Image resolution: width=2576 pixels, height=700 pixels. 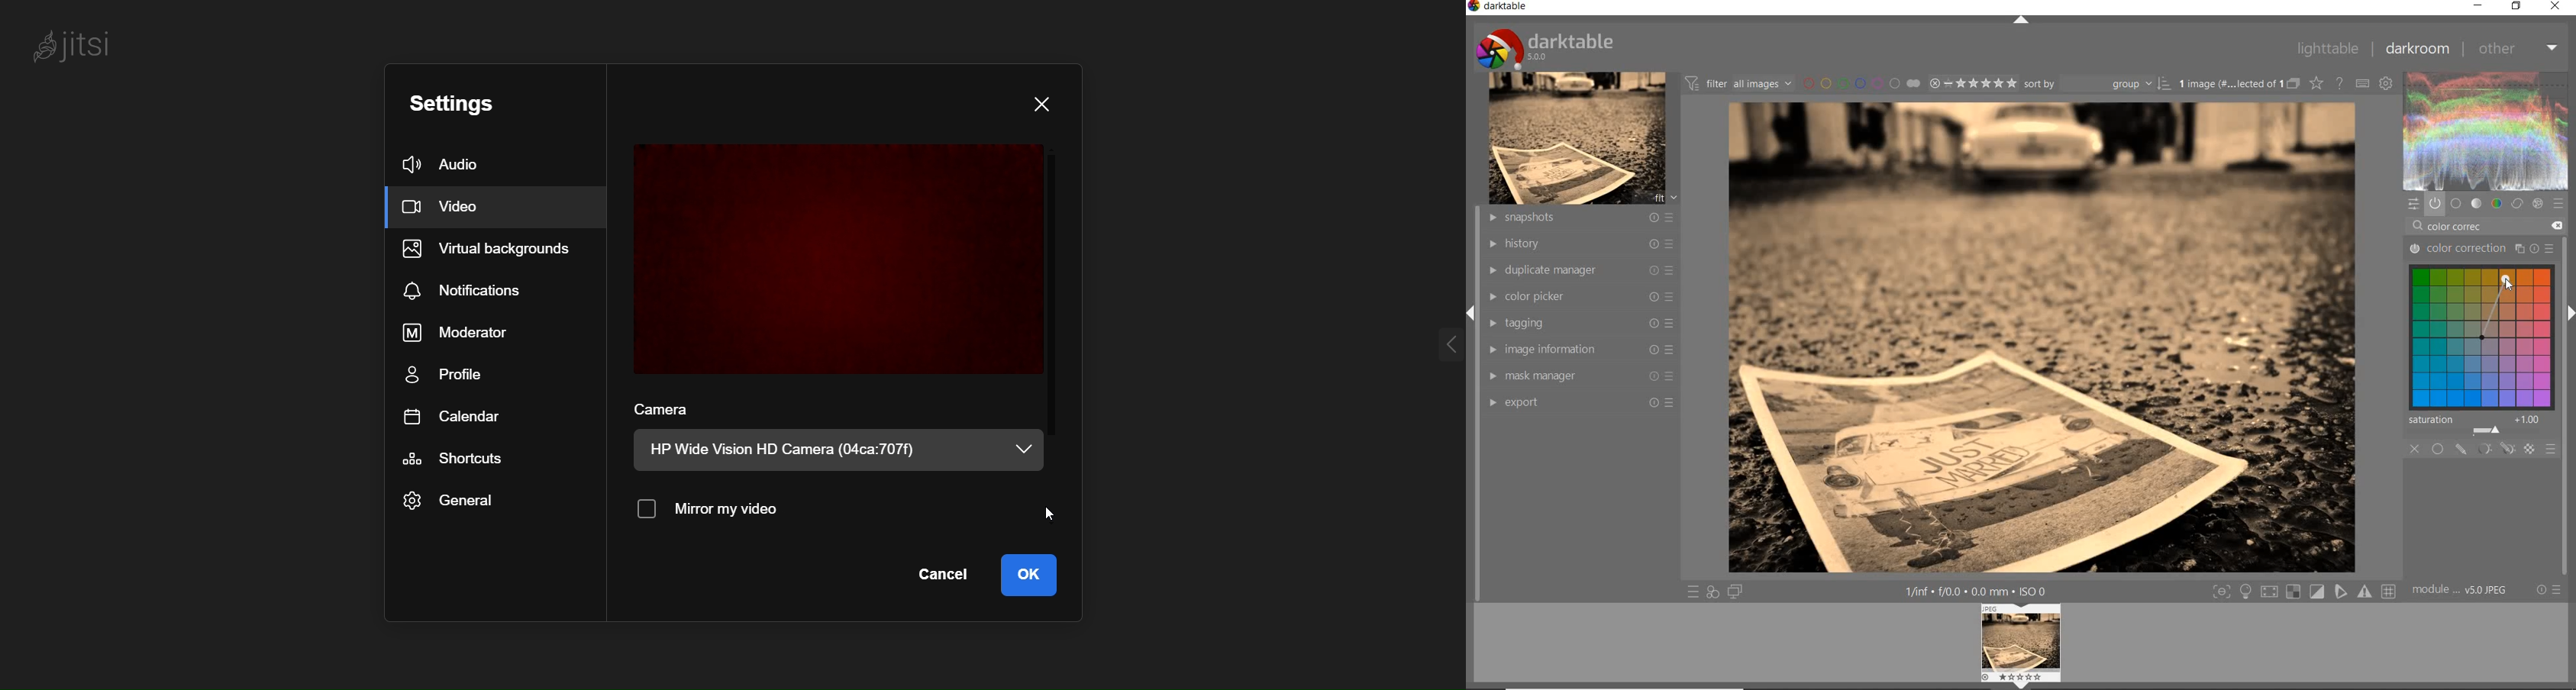 What do you see at coordinates (2231, 84) in the screenshot?
I see `selected images` at bounding box center [2231, 84].